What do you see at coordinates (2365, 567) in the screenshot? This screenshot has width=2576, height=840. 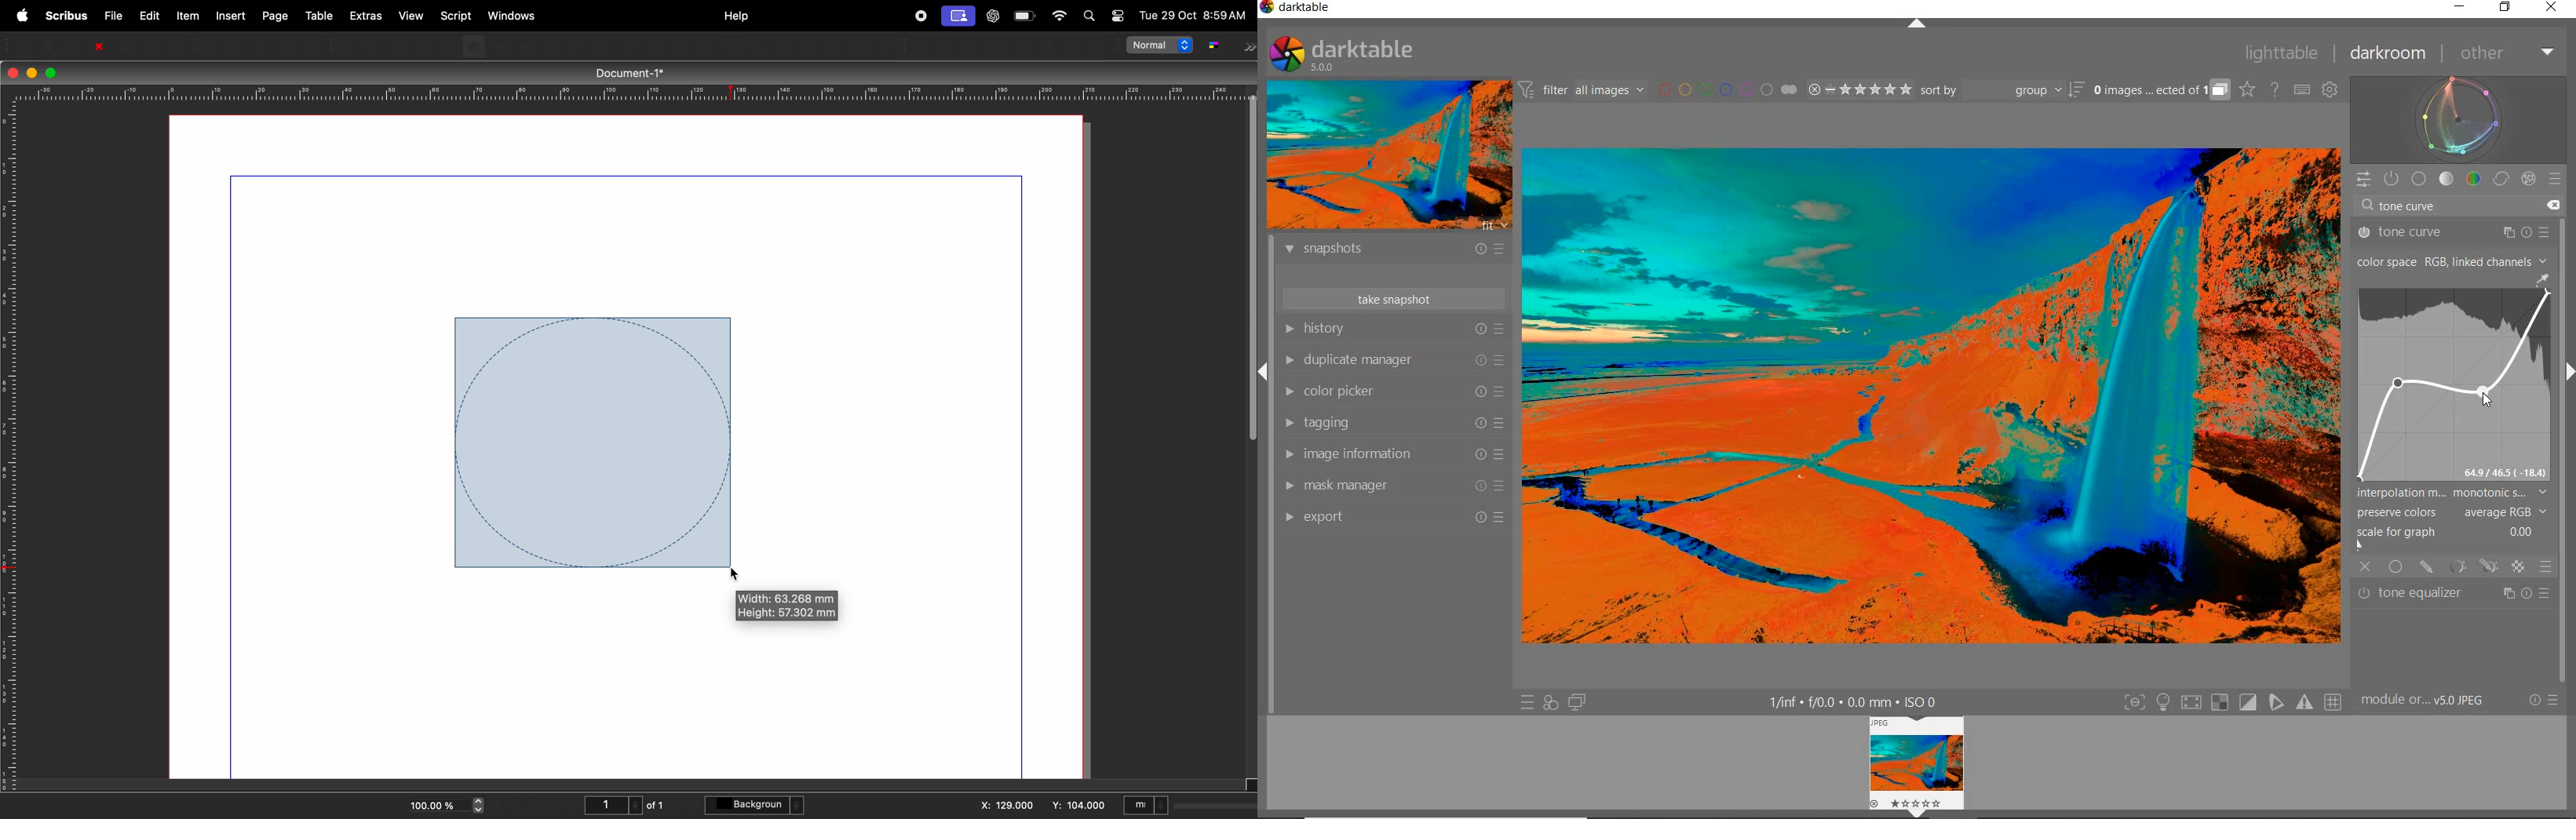 I see `OFF` at bounding box center [2365, 567].